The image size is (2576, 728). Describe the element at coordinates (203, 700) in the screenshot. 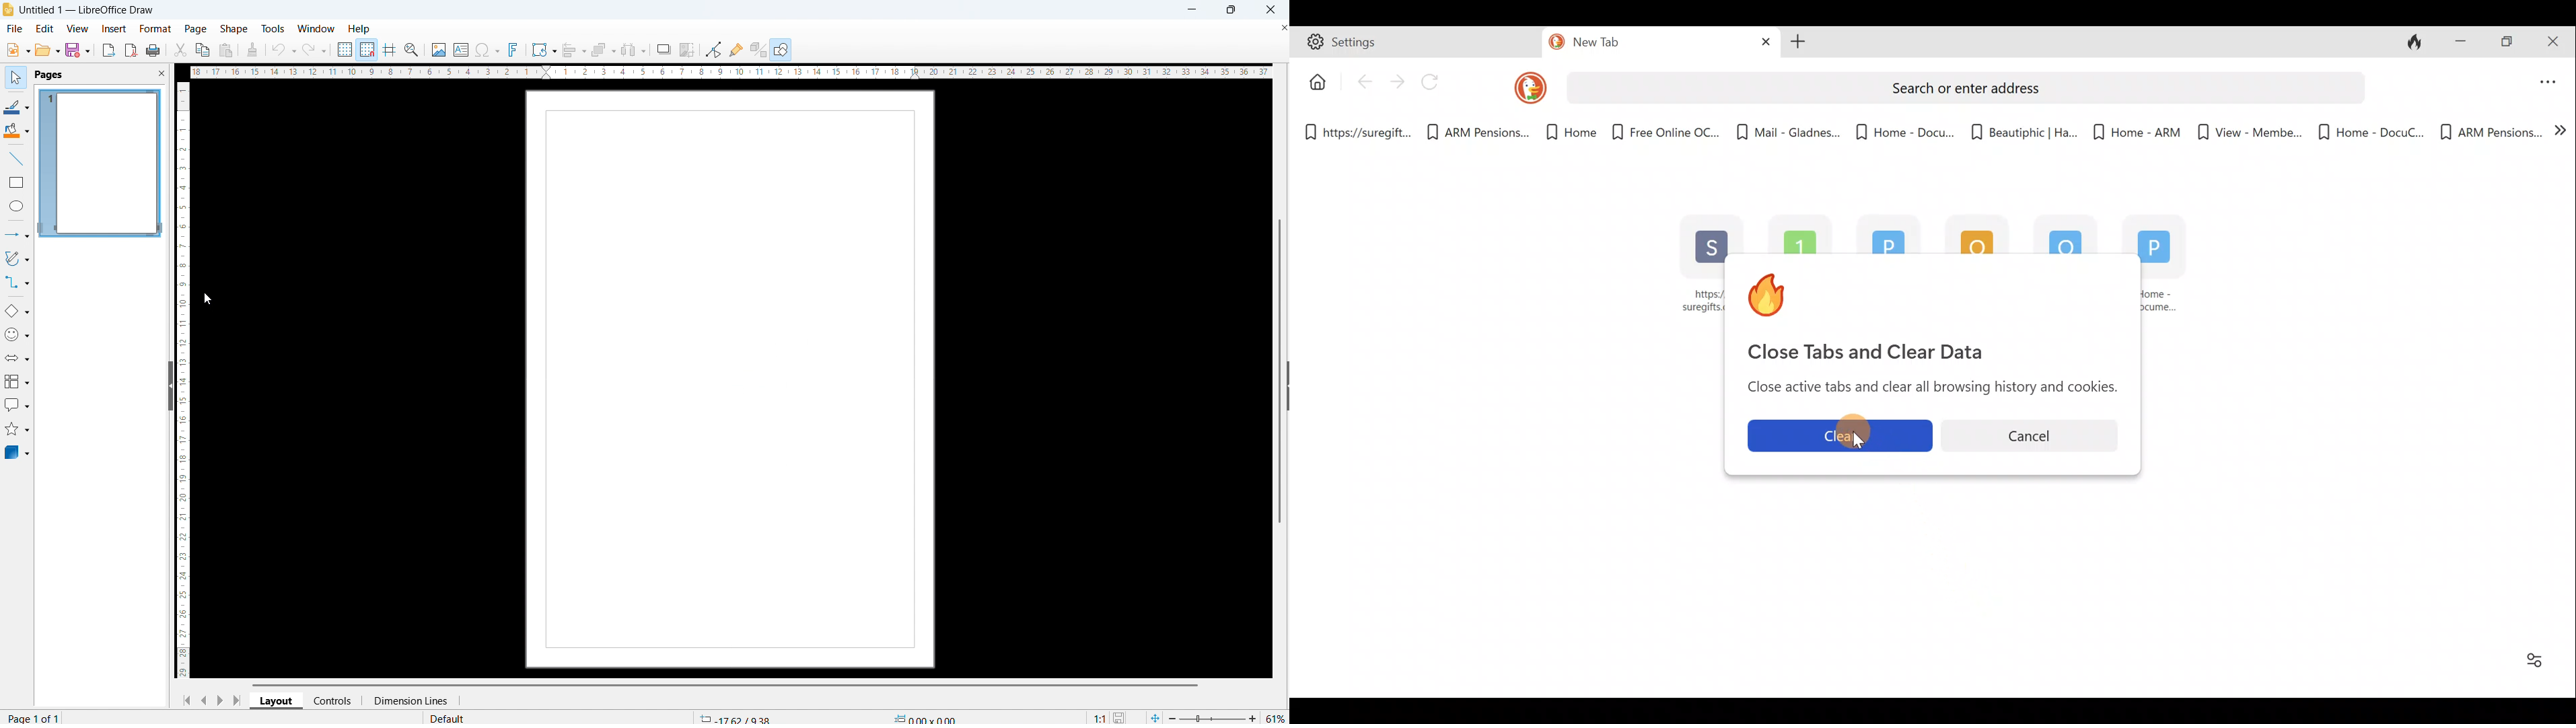

I see `previous page` at that location.